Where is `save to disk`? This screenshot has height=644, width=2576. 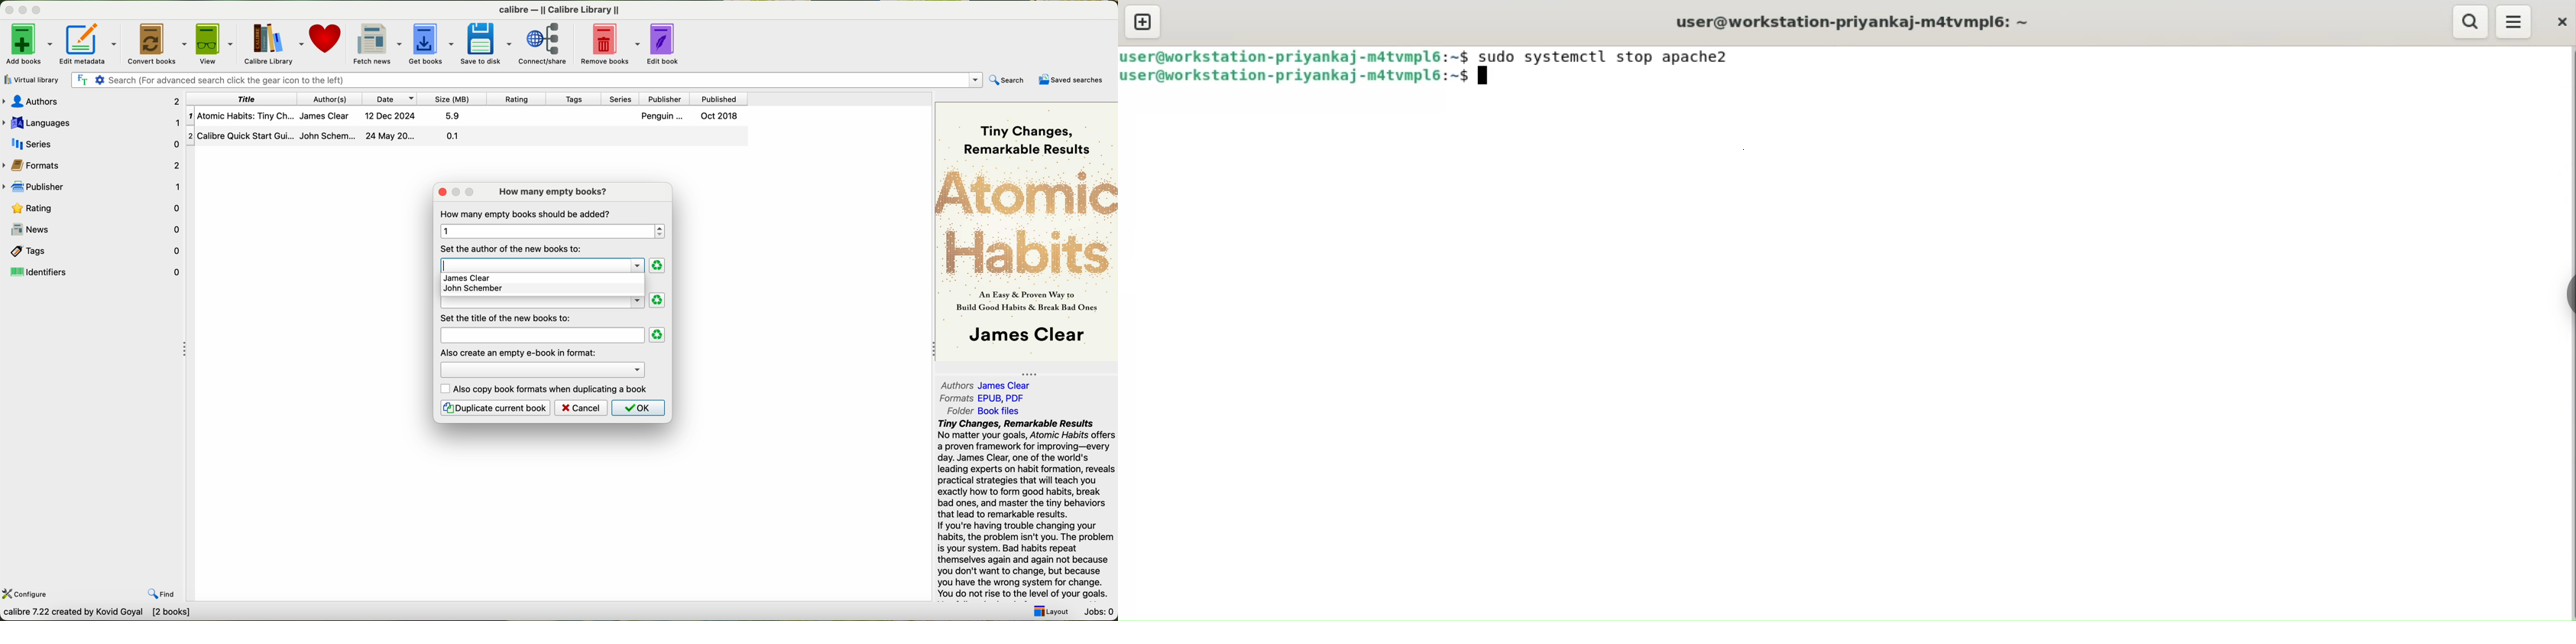
save to disk is located at coordinates (485, 45).